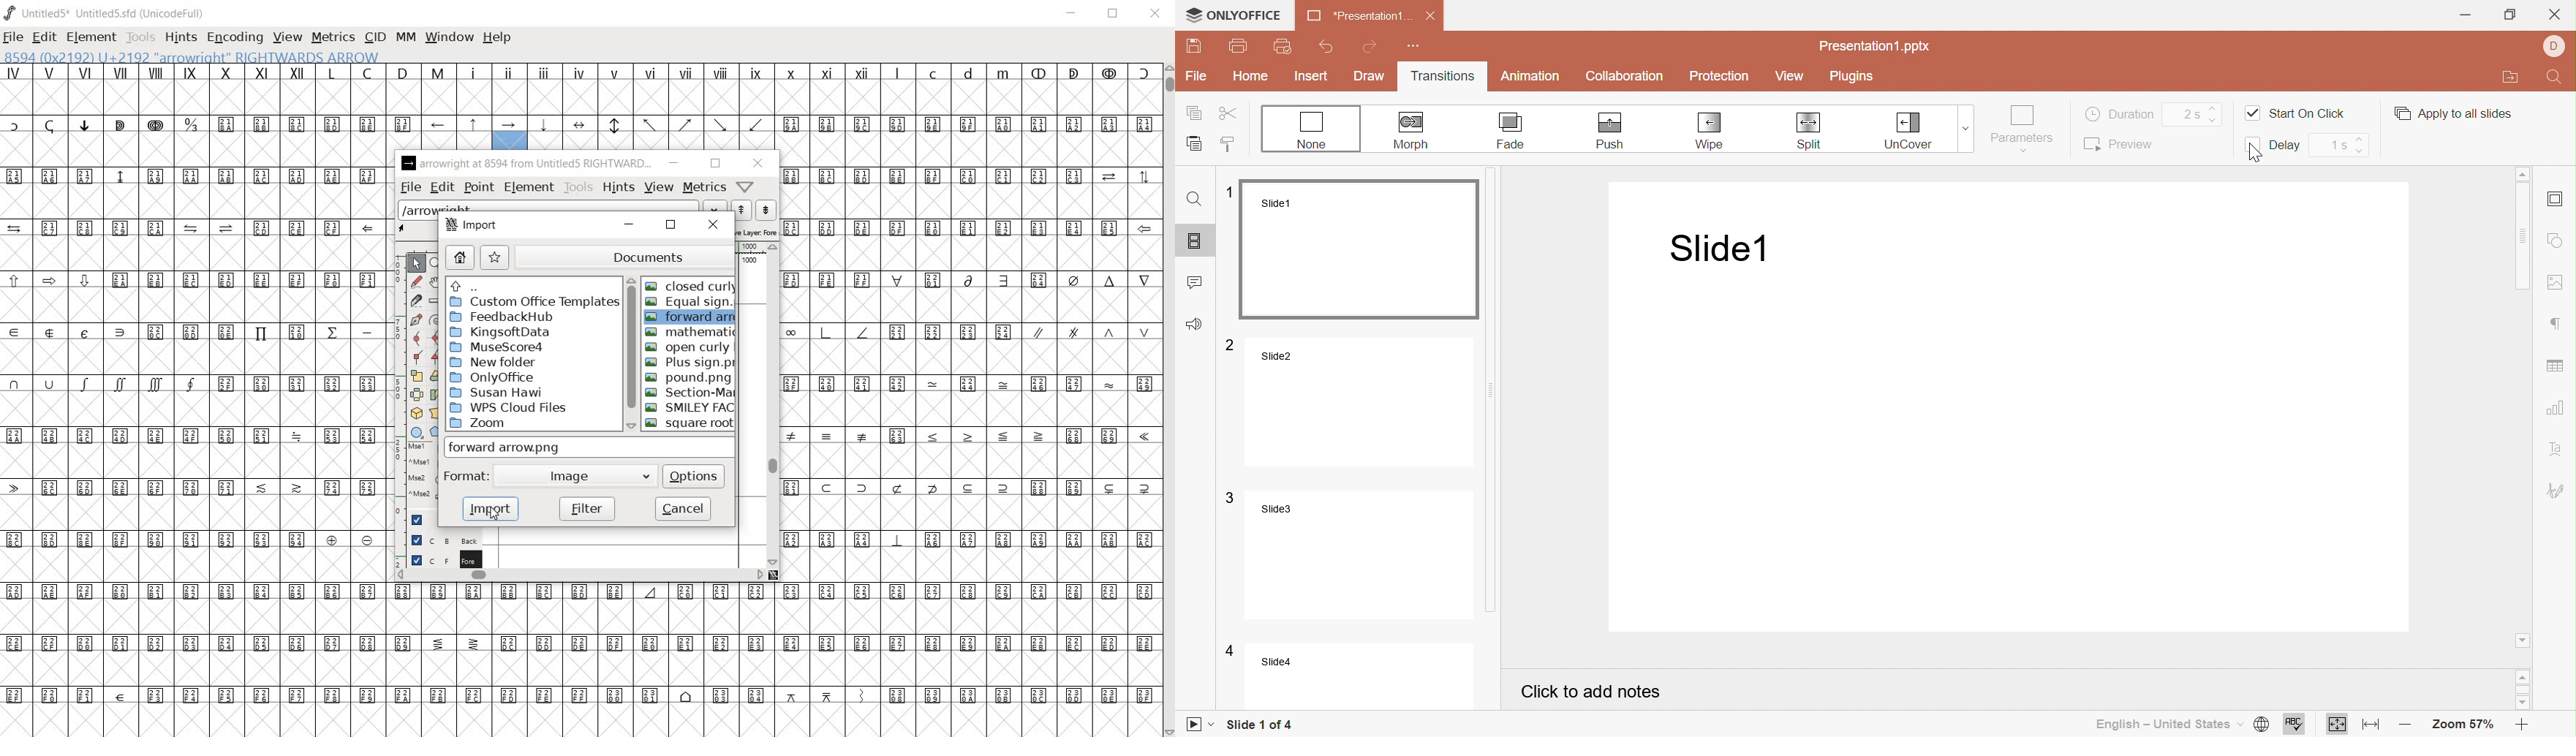 This screenshot has height=756, width=2576. I want to click on magnify, so click(438, 264).